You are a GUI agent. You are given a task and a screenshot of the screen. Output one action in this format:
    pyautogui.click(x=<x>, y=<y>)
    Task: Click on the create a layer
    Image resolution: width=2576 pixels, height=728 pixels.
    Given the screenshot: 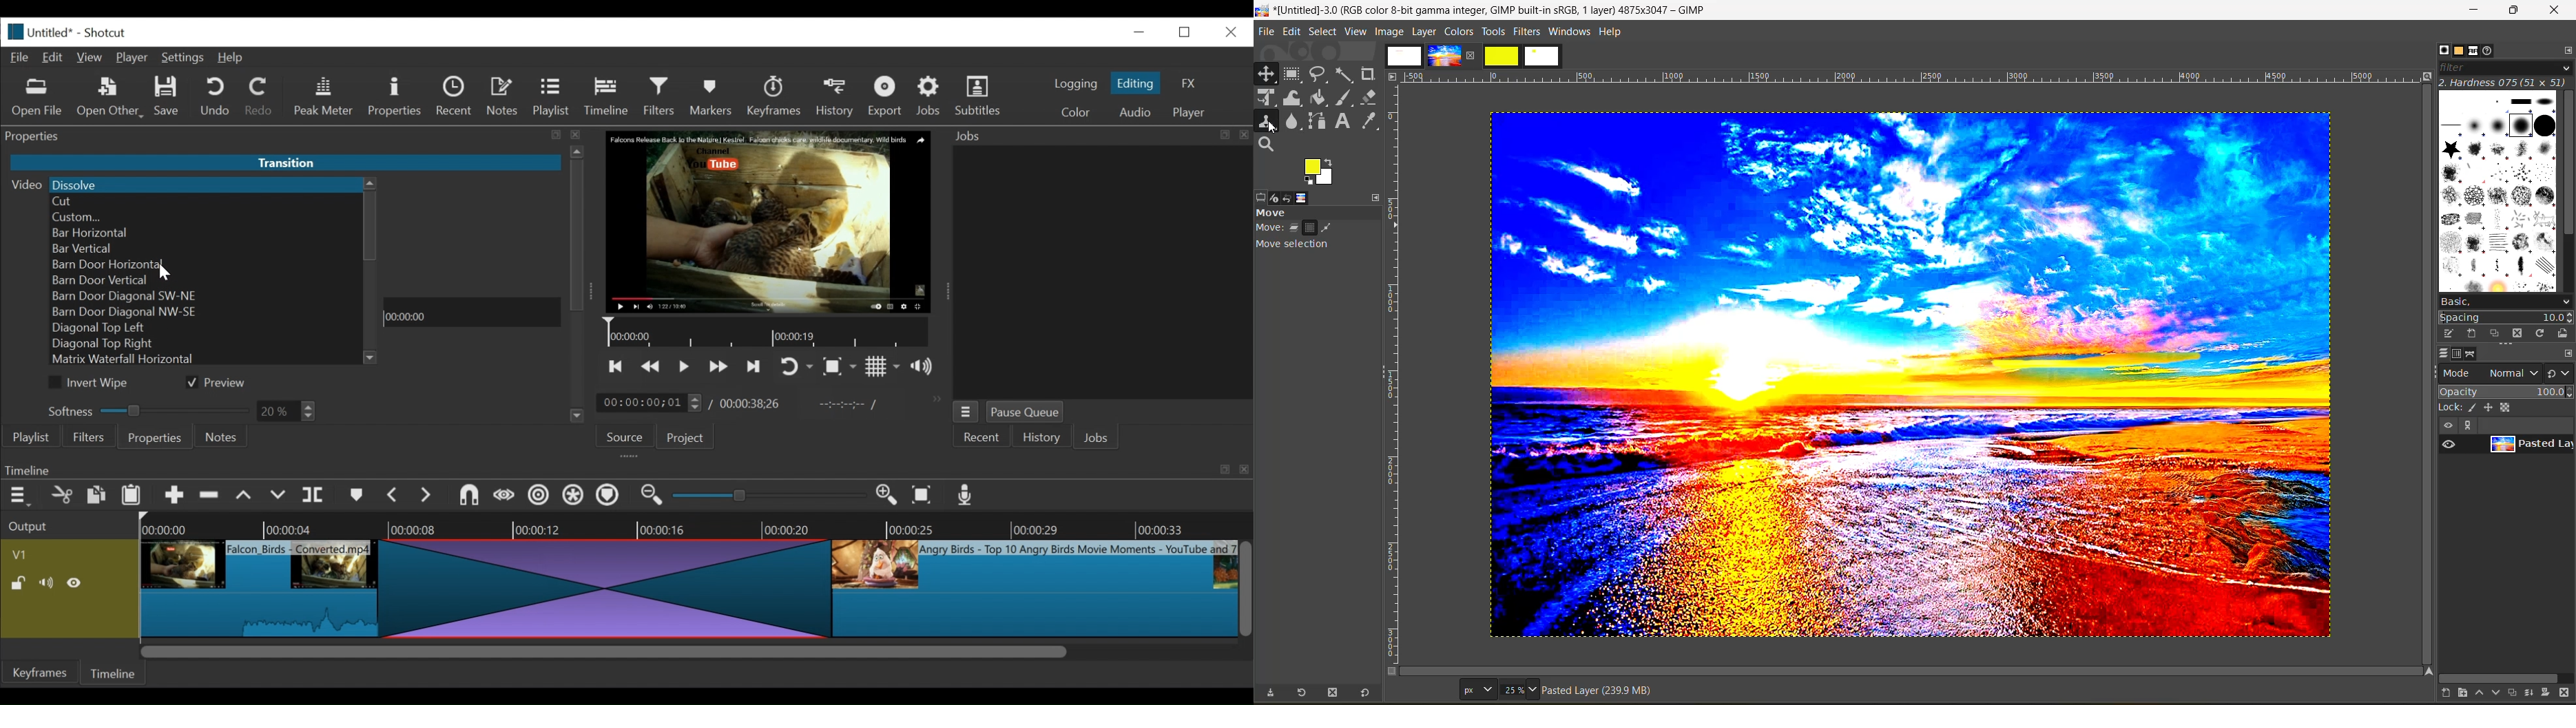 What is the action you would take?
    pyautogui.click(x=2510, y=693)
    